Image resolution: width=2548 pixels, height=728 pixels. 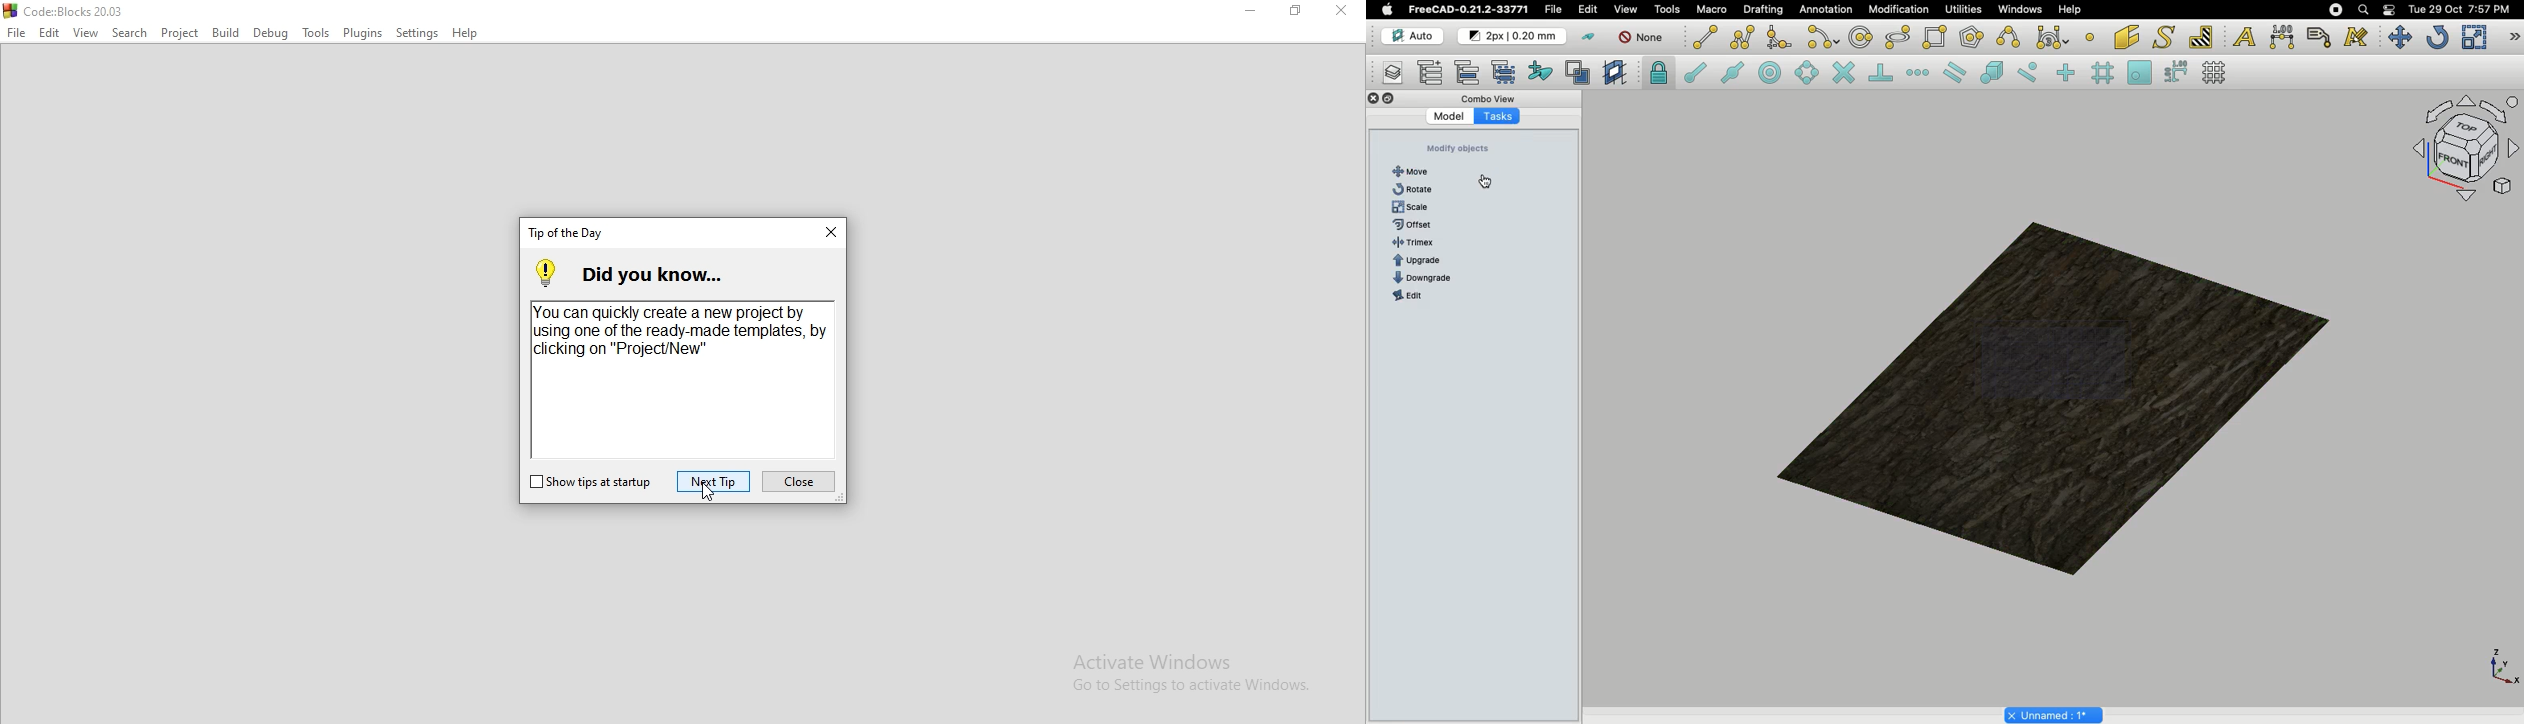 I want to click on Date/time, so click(x=2459, y=8).